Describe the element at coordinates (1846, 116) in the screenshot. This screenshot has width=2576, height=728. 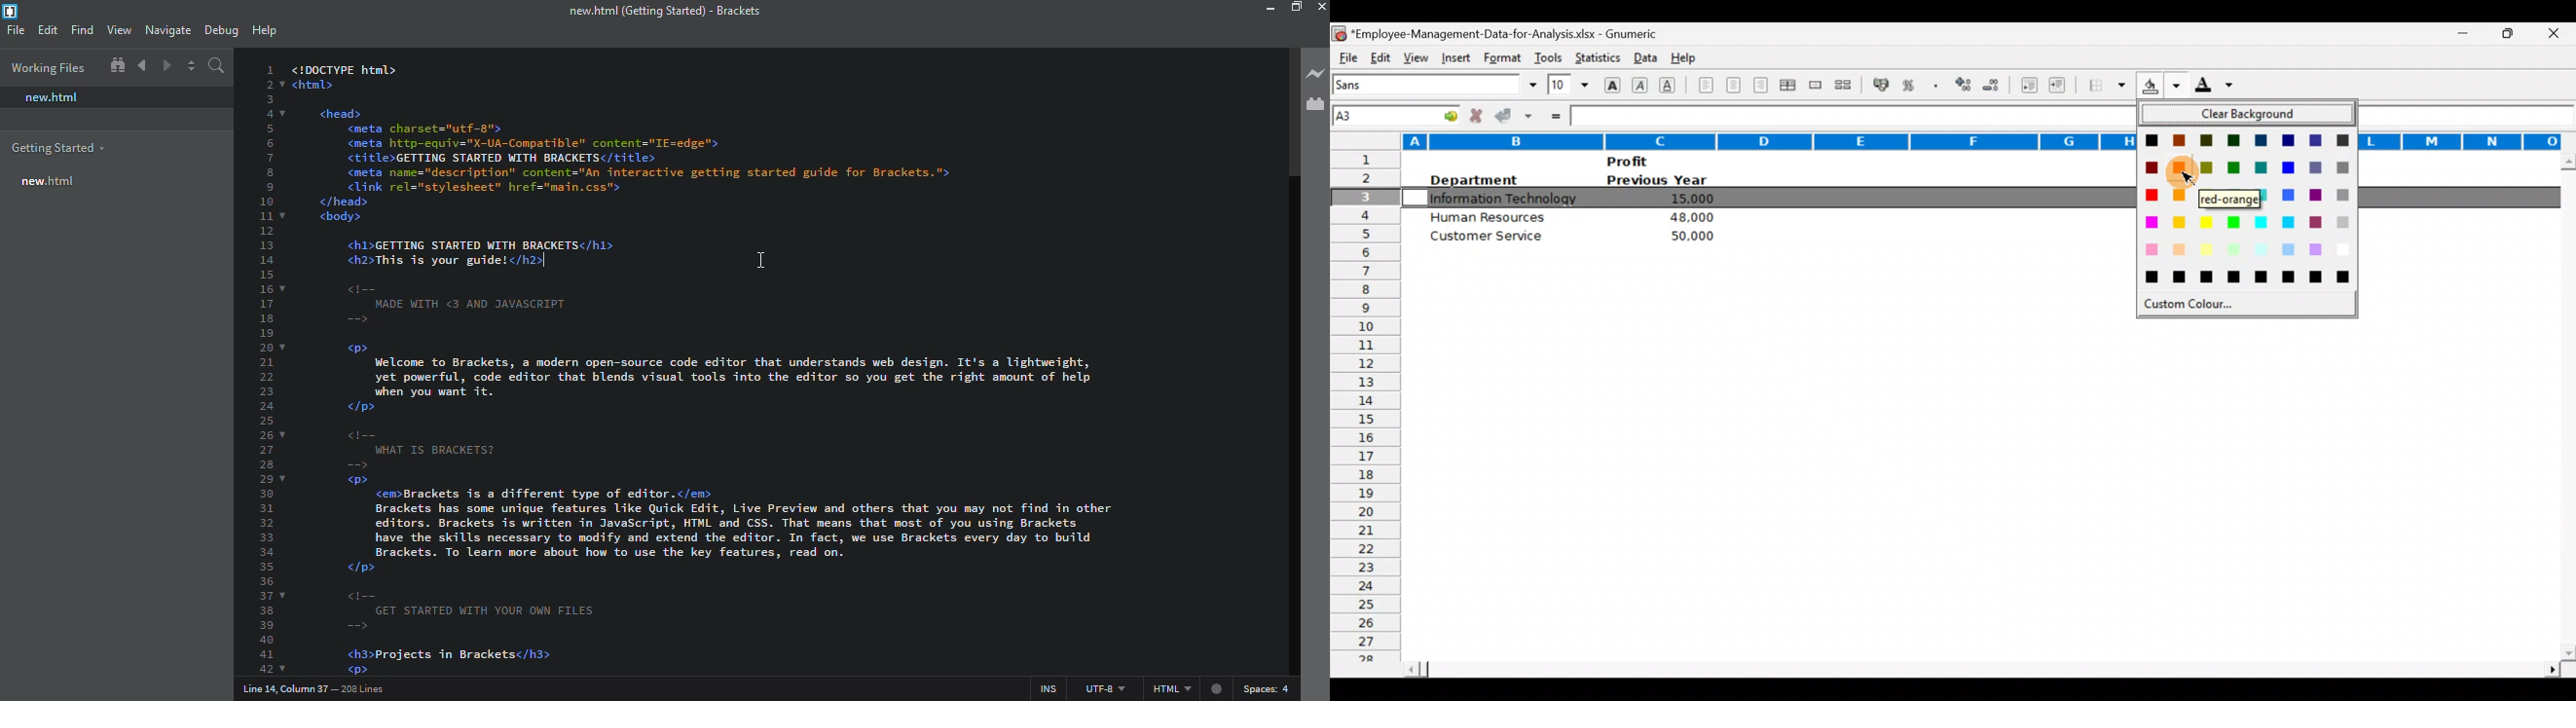
I see `Formula bar` at that location.